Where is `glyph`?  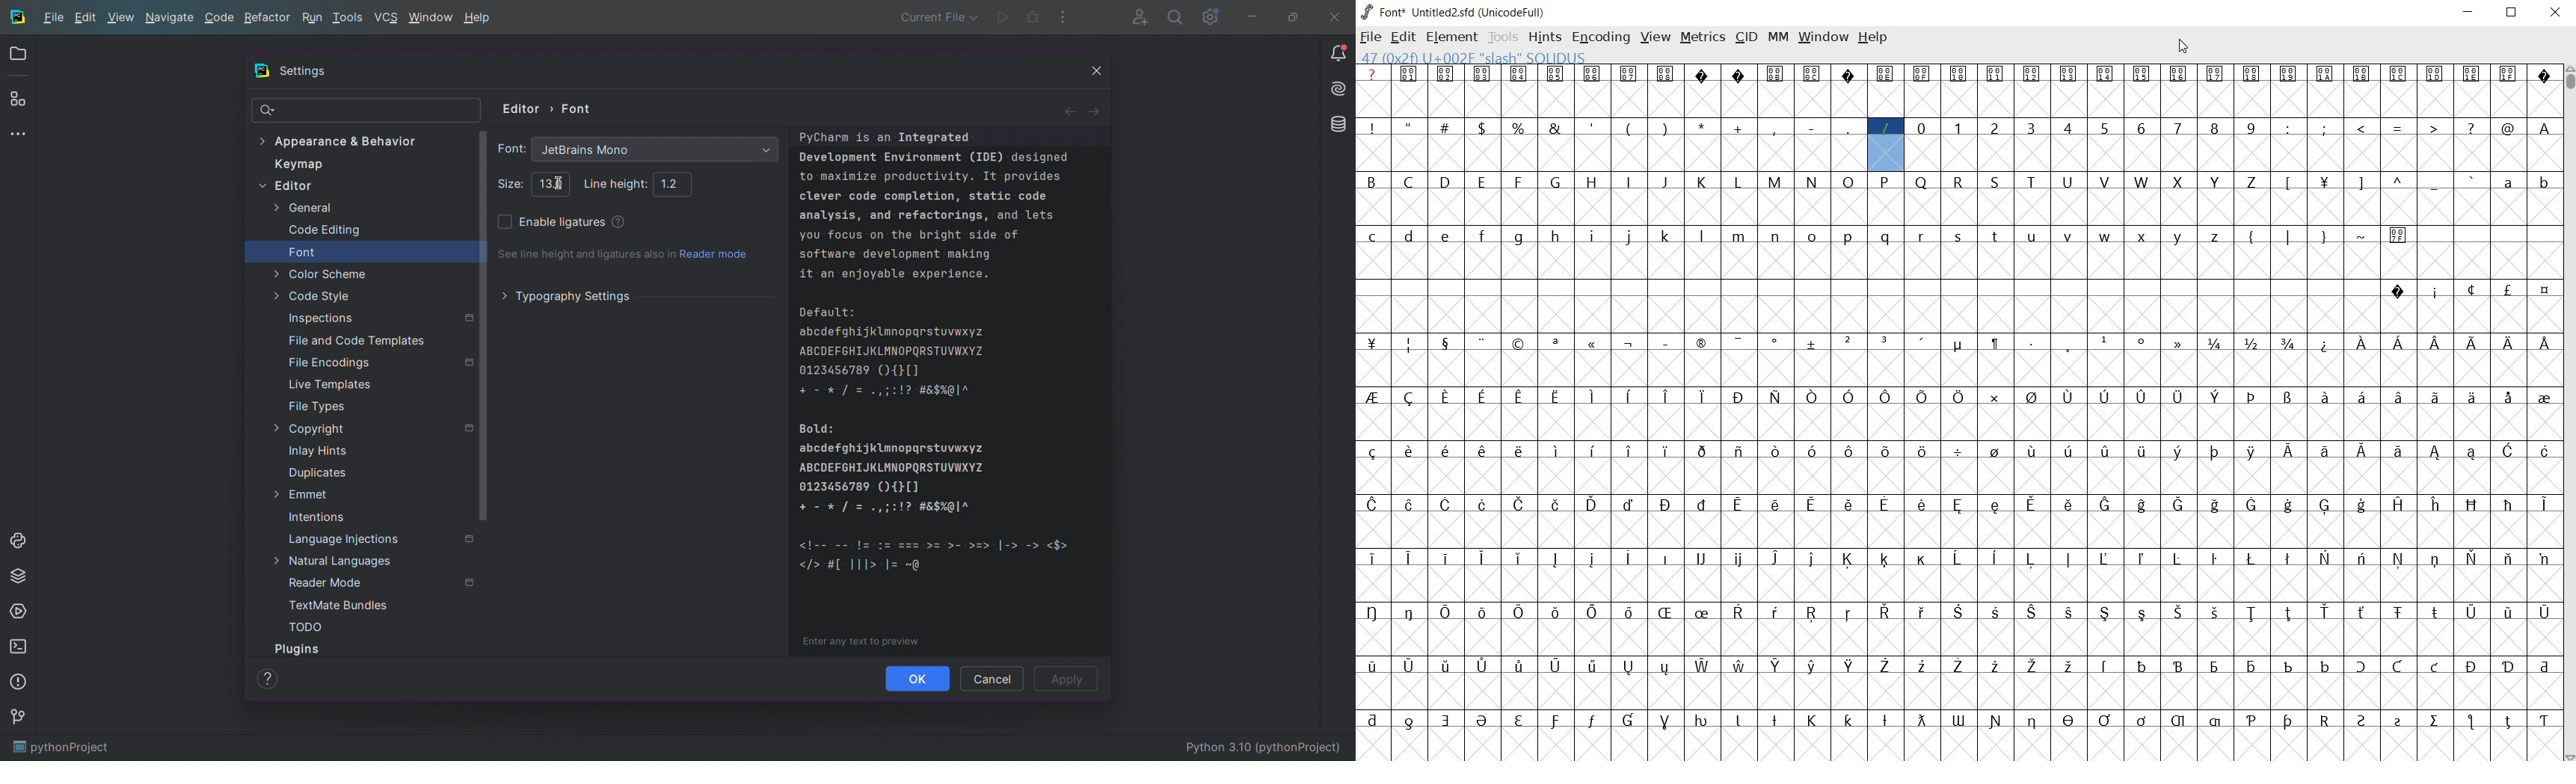 glyph is located at coordinates (2325, 721).